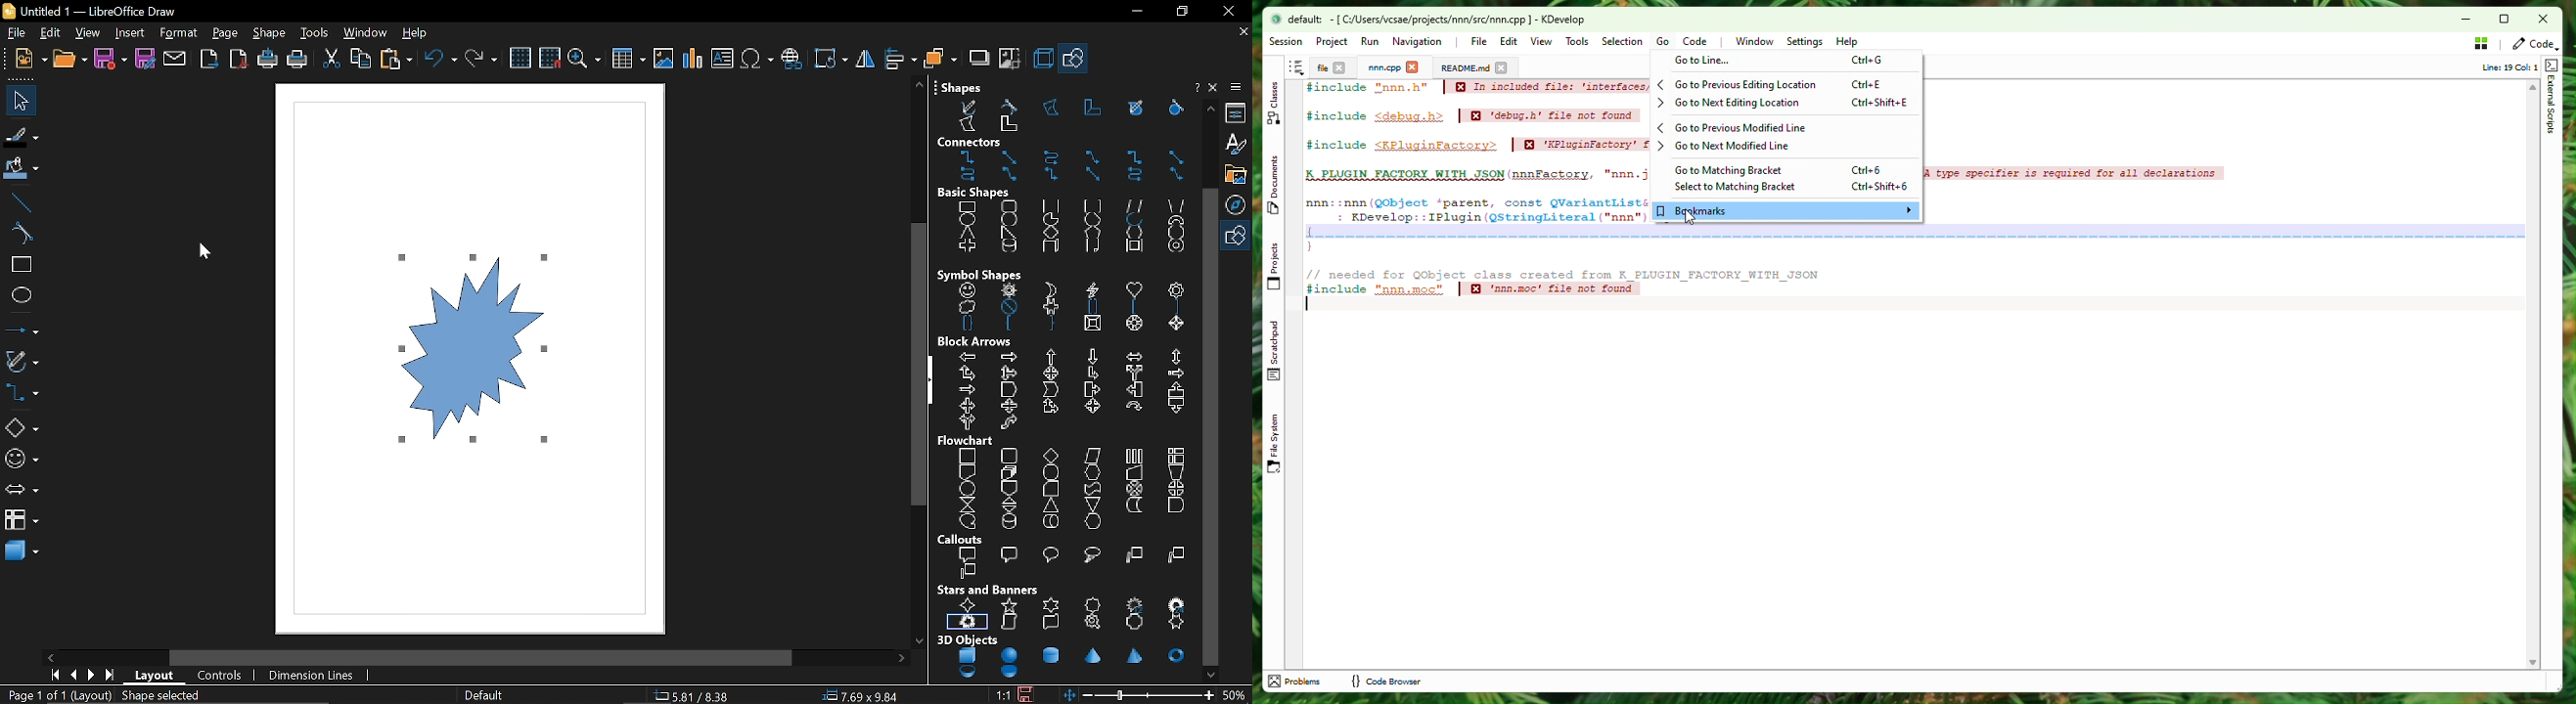 This screenshot has width=2576, height=728. I want to click on arrange, so click(938, 59).